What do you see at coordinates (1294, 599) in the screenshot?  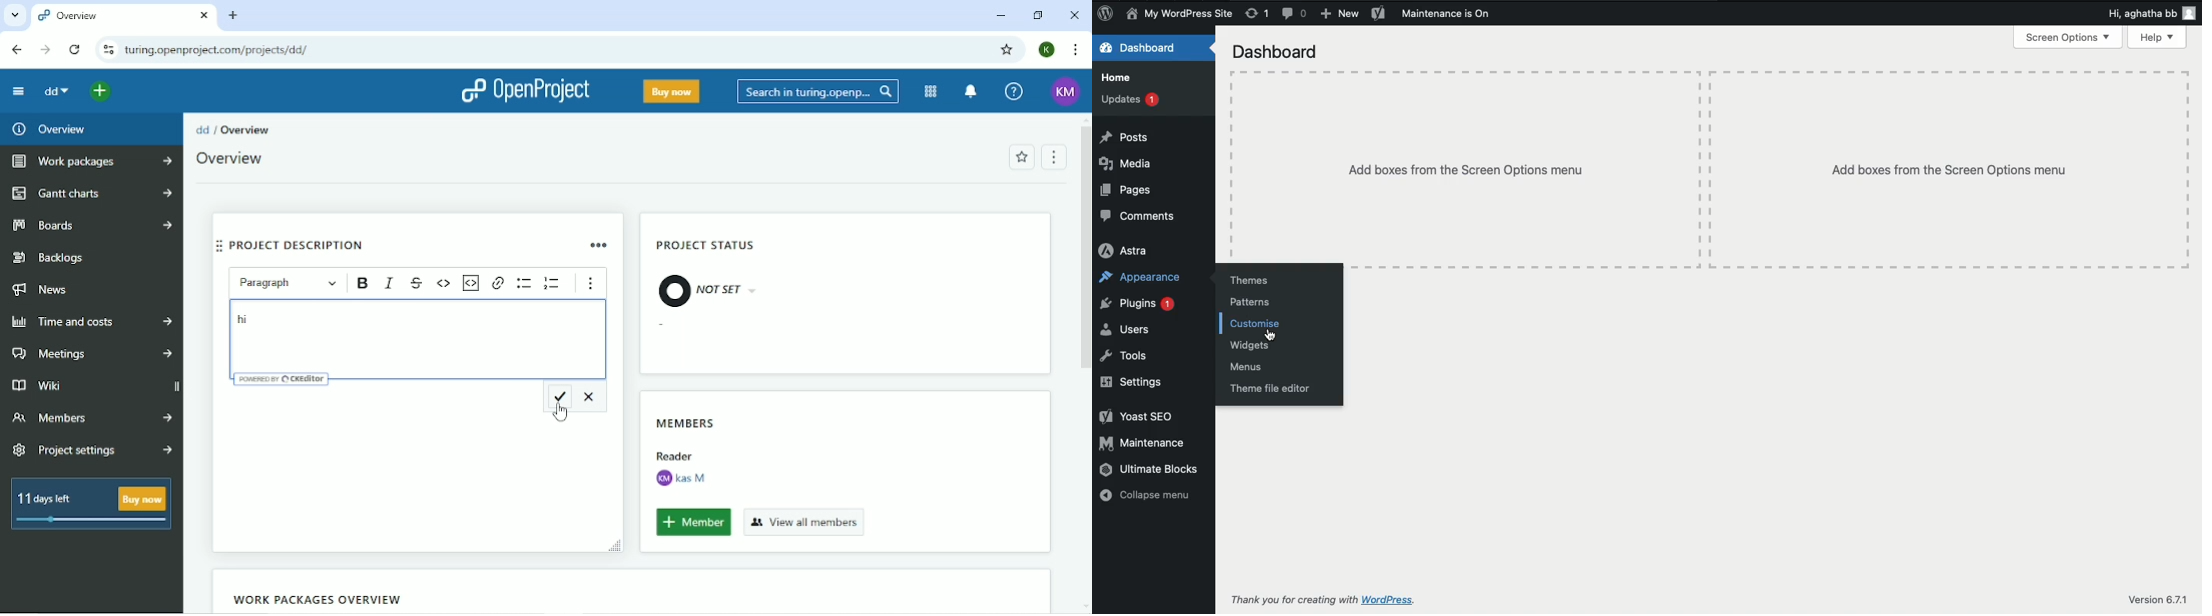 I see `Thank you for creating with` at bounding box center [1294, 599].